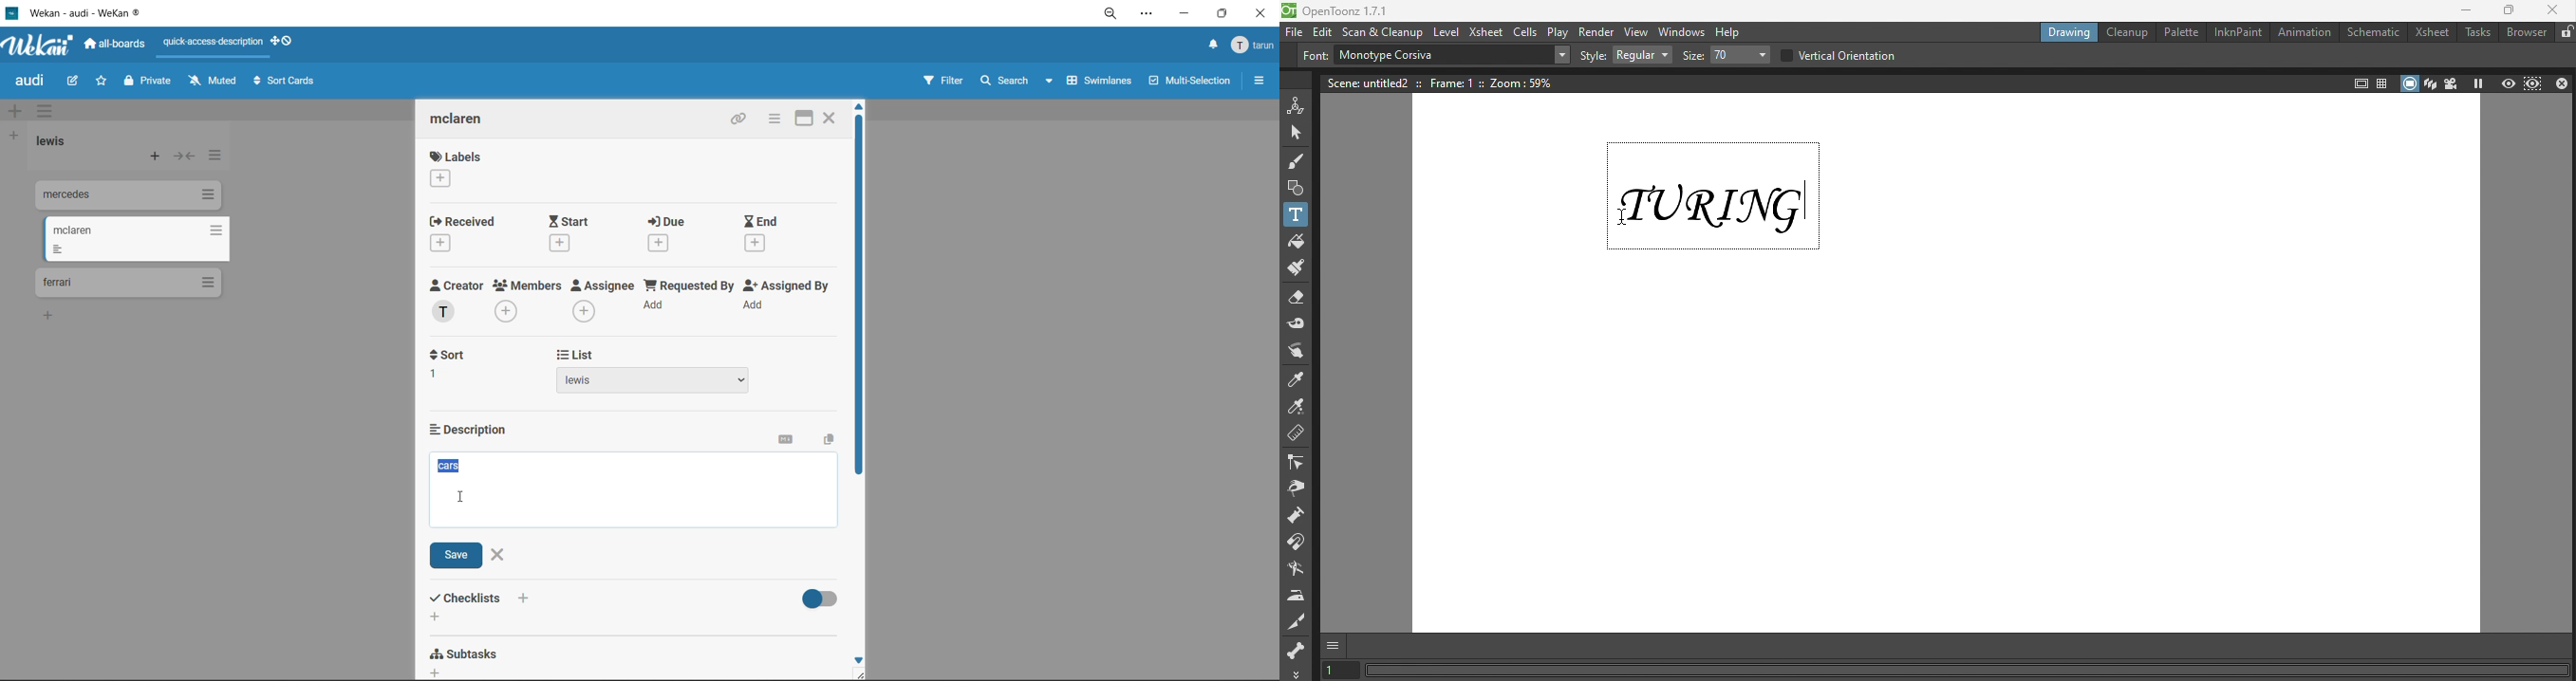  I want to click on Cutter tool, so click(1299, 620).